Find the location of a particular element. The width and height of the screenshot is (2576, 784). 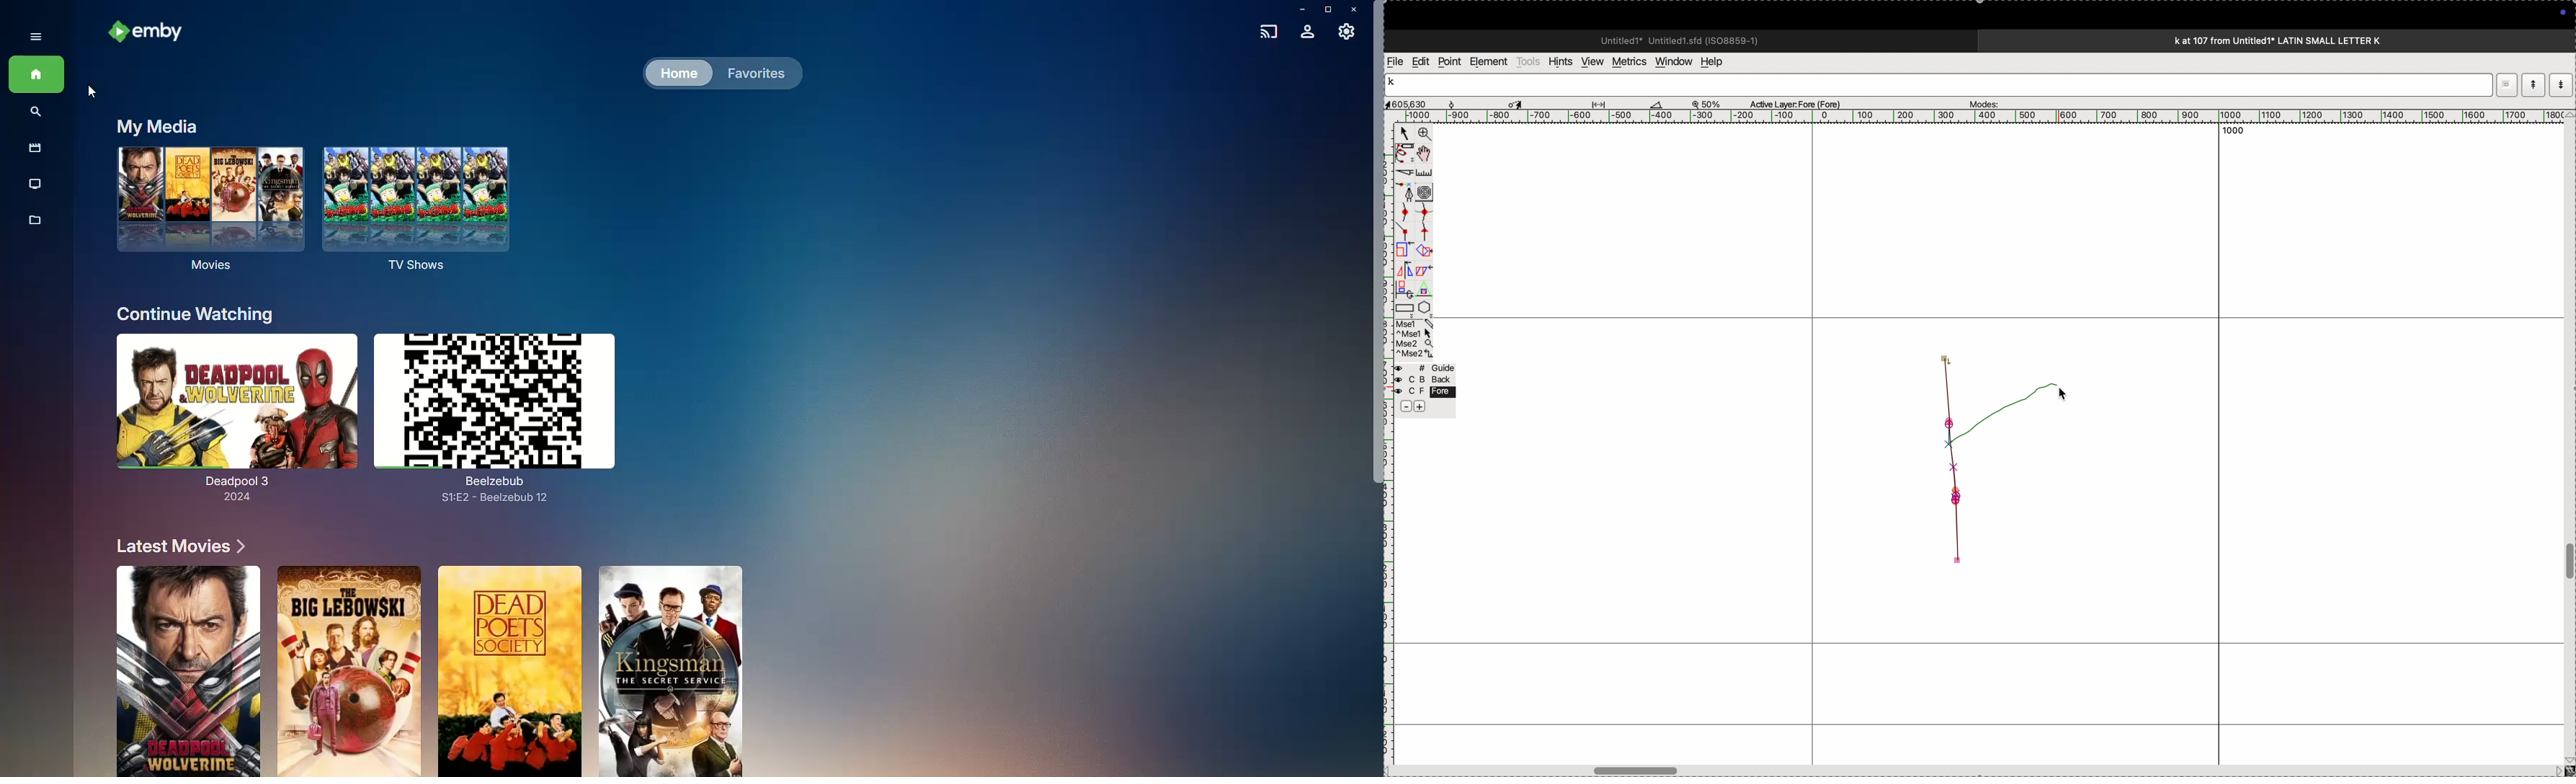

Metadata is located at coordinates (36, 228).